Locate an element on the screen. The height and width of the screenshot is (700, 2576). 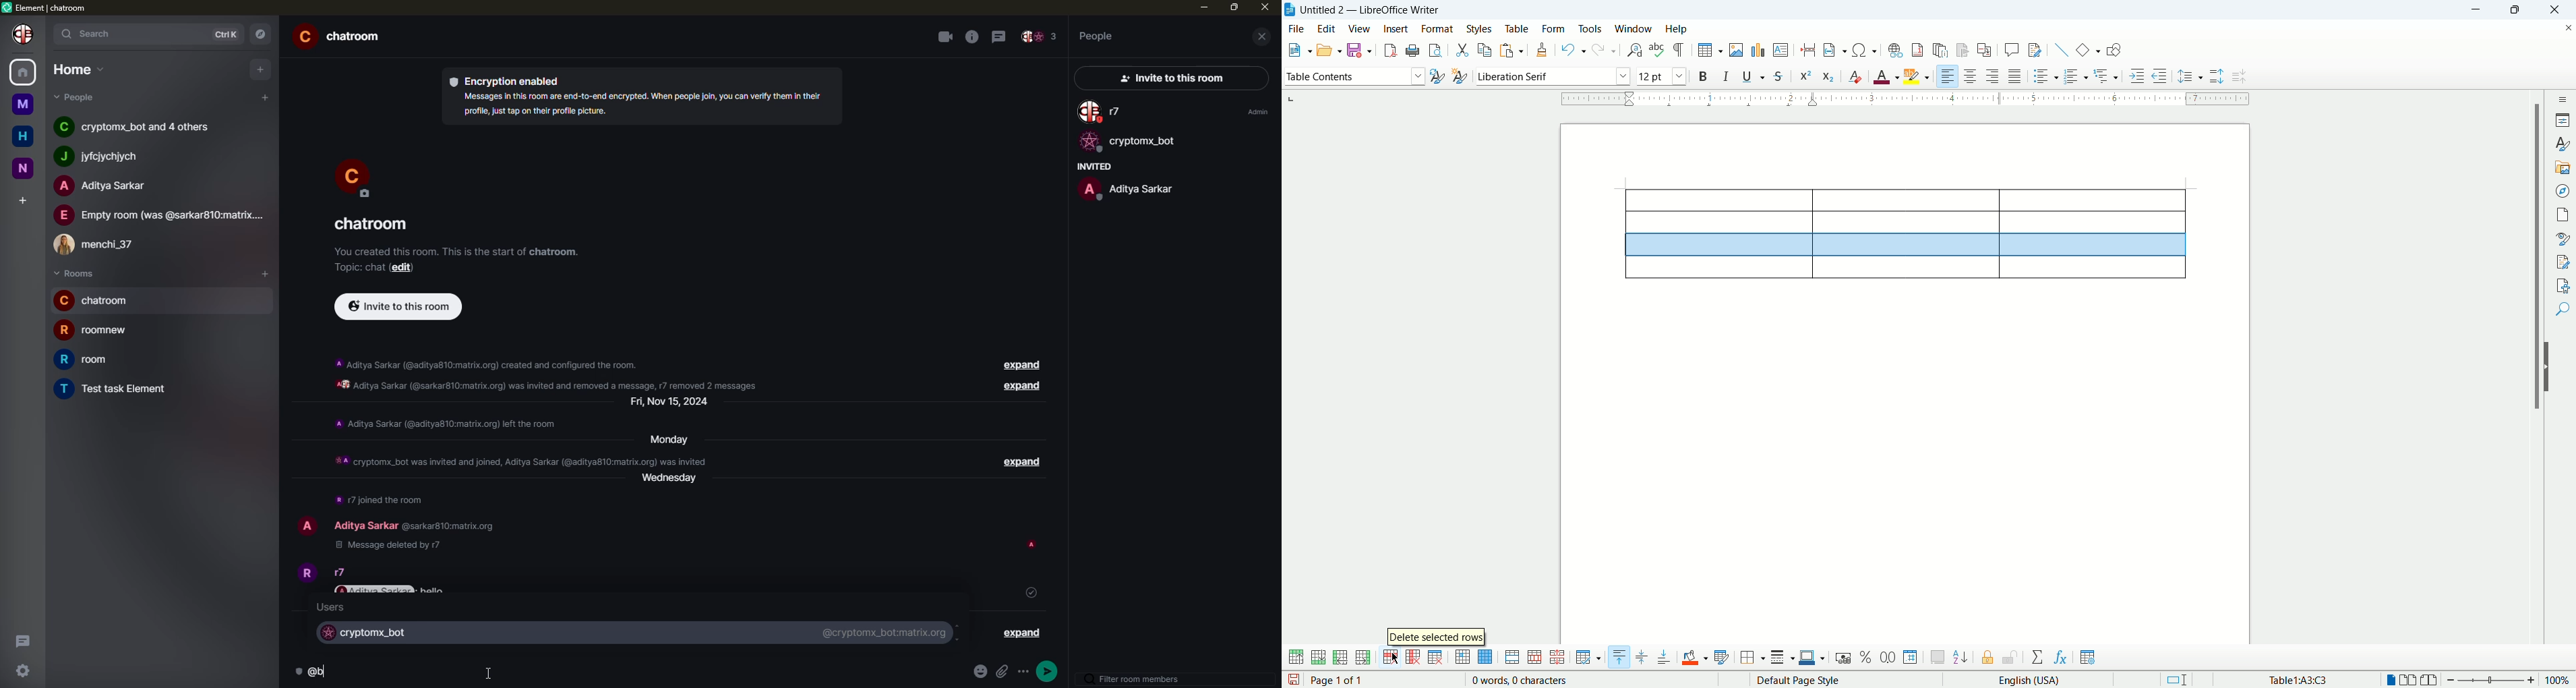
number format is located at coordinates (1911, 659).